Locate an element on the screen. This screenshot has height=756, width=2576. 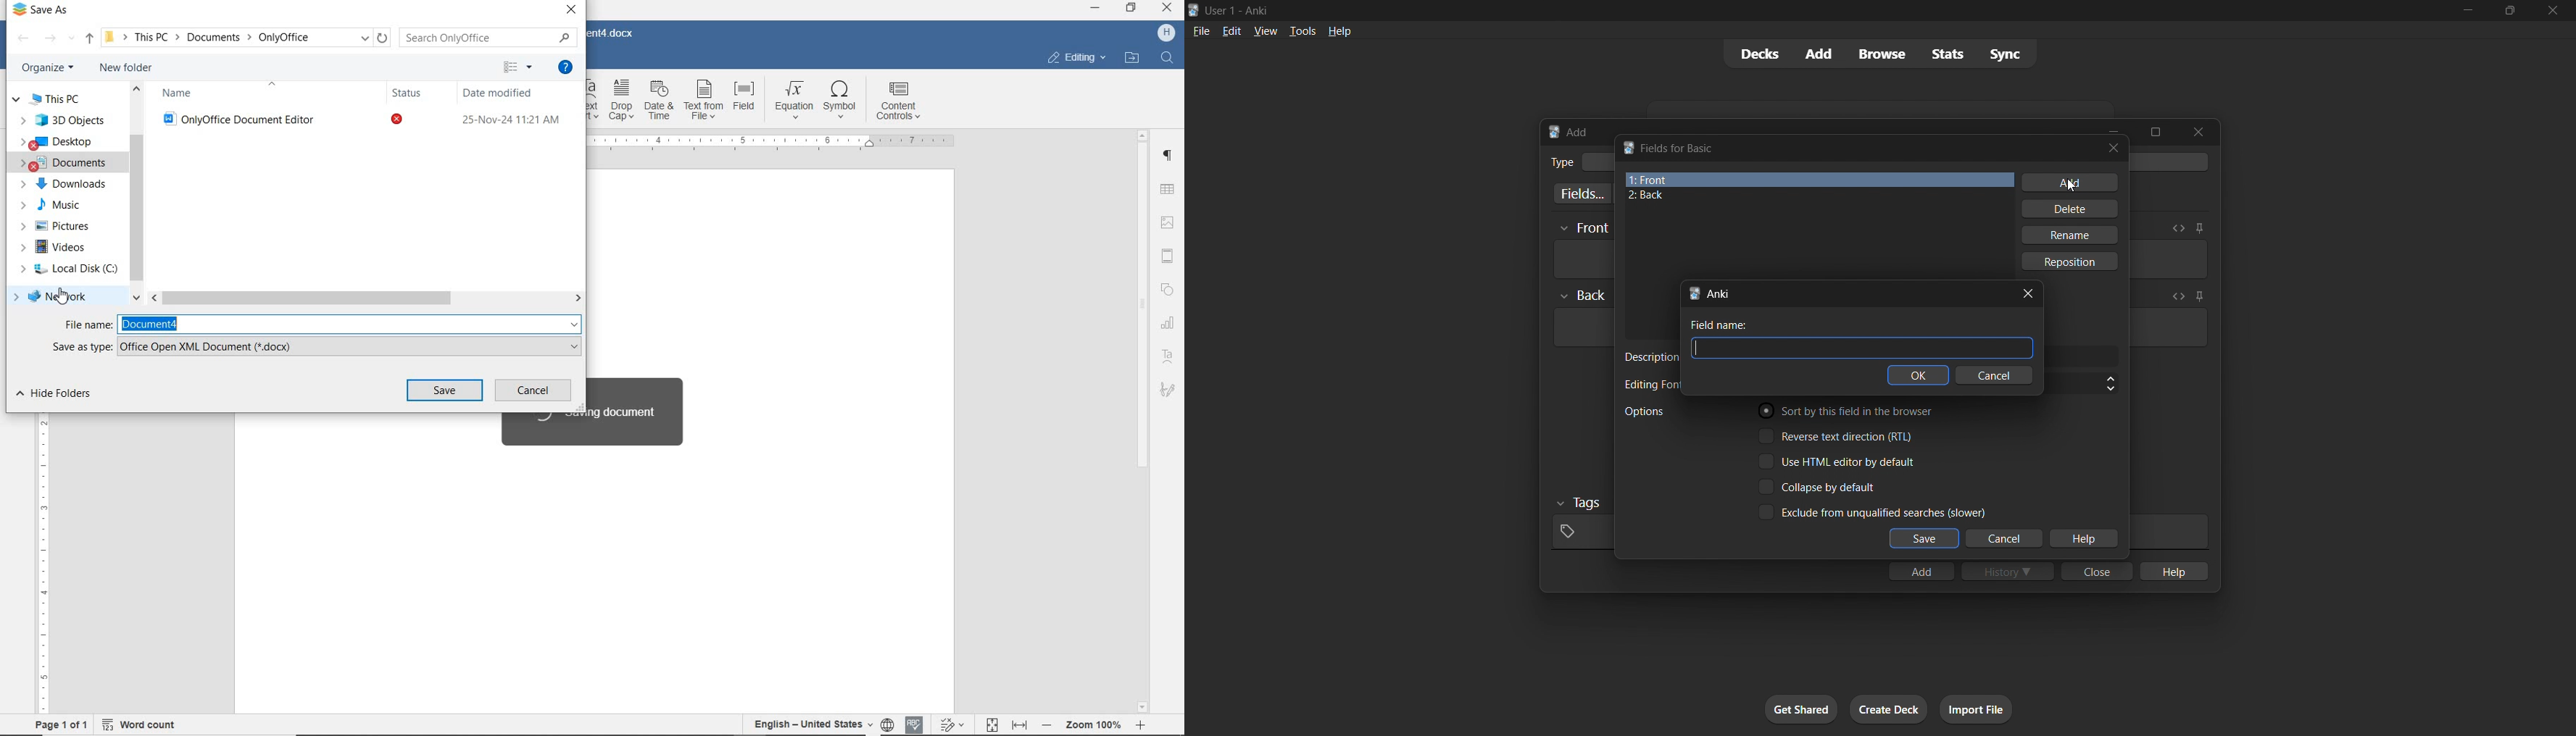
Text is located at coordinates (1644, 411).